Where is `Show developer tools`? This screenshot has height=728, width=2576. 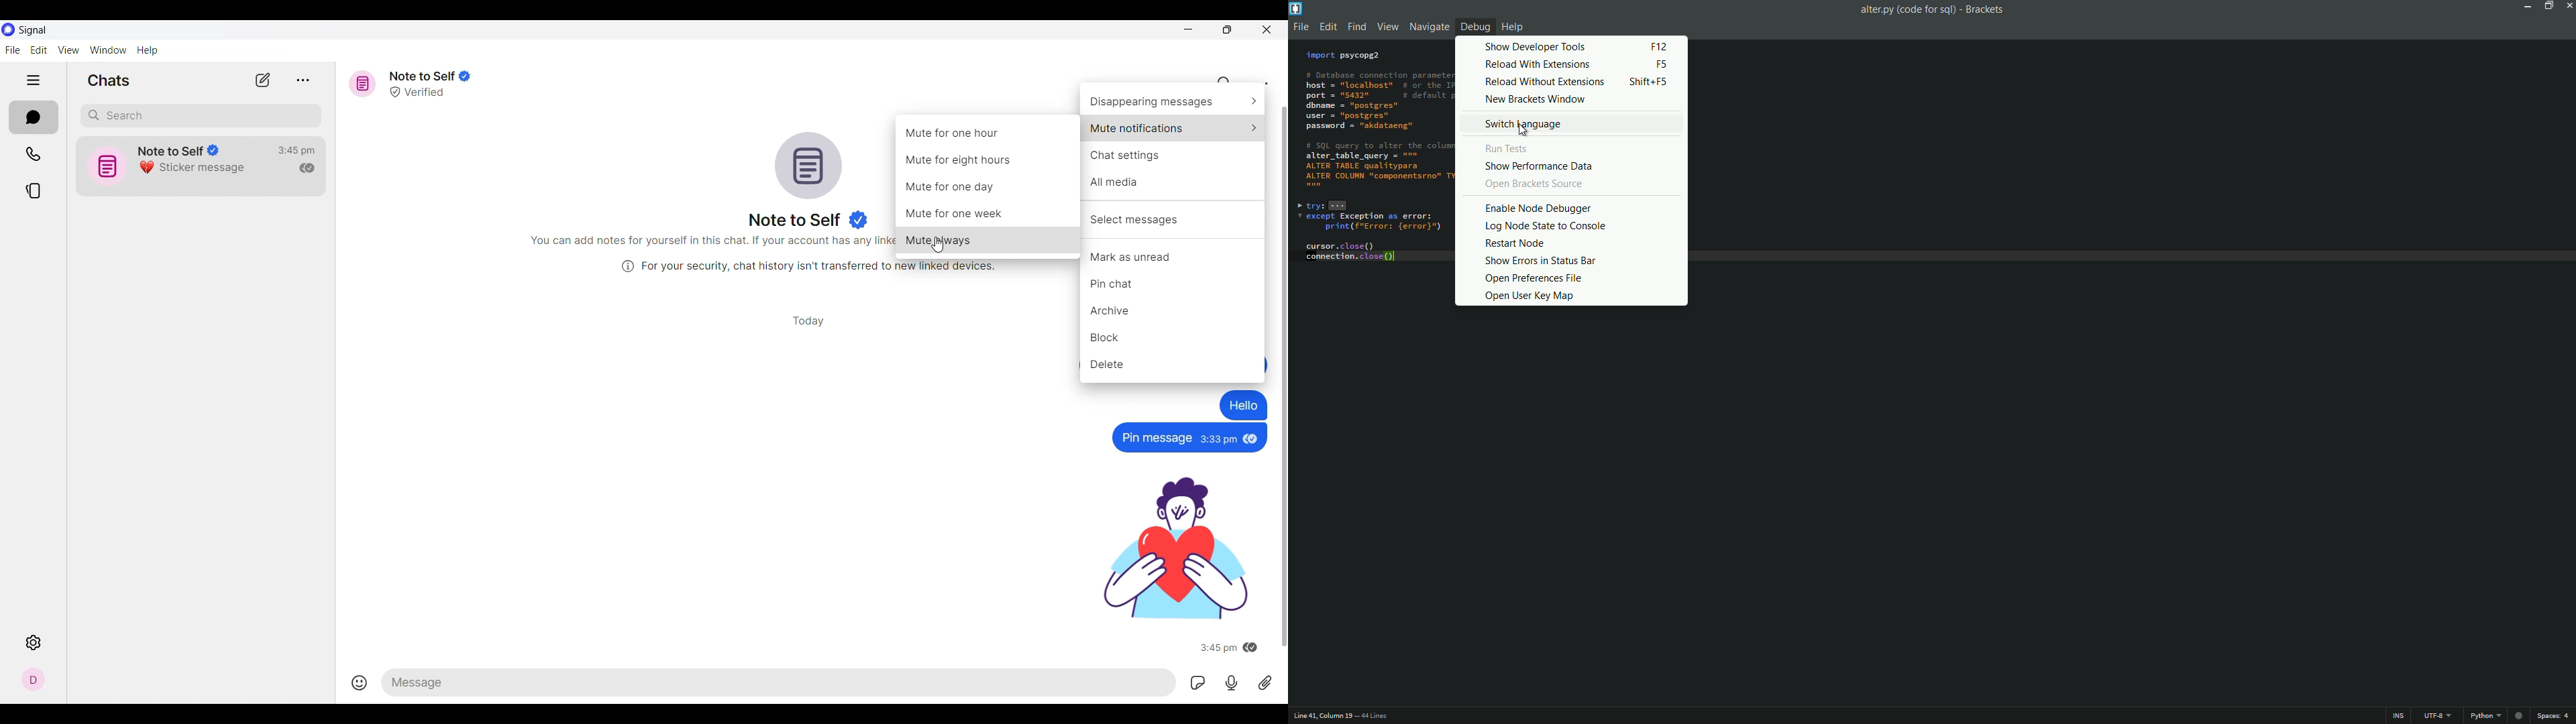
Show developer tools is located at coordinates (1538, 47).